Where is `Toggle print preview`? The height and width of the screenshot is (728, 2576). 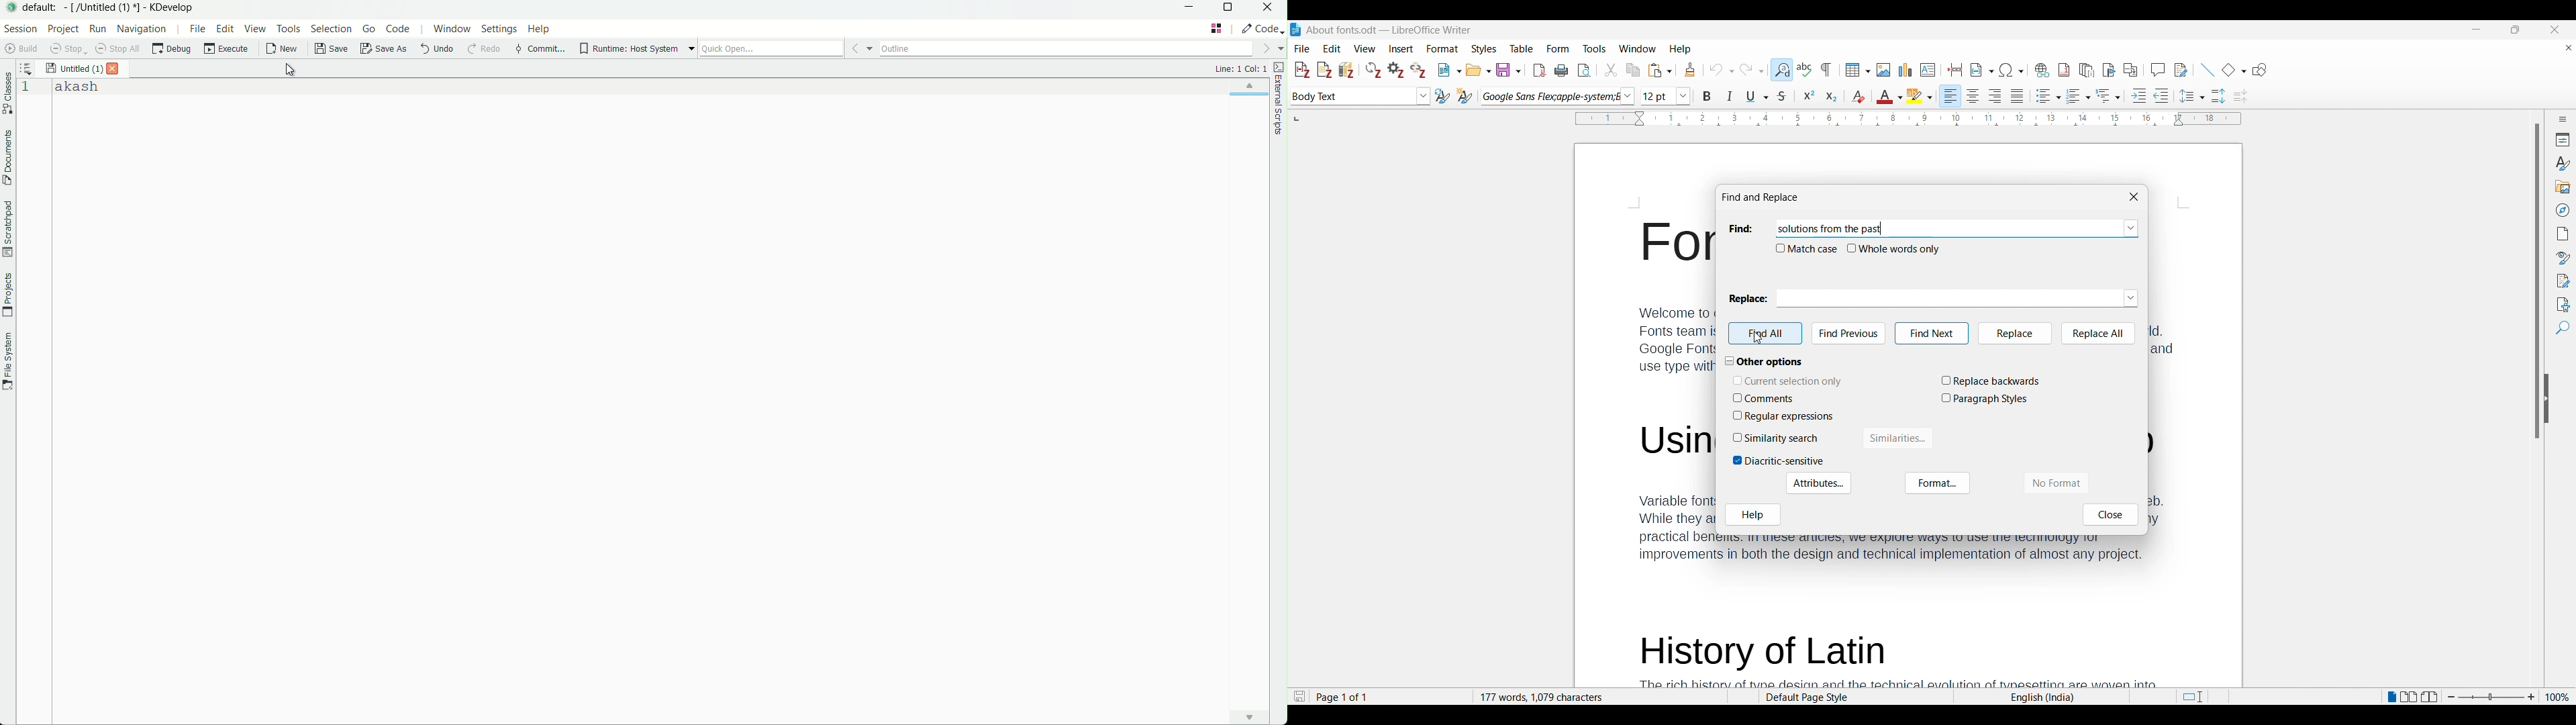
Toggle print preview is located at coordinates (1585, 70).